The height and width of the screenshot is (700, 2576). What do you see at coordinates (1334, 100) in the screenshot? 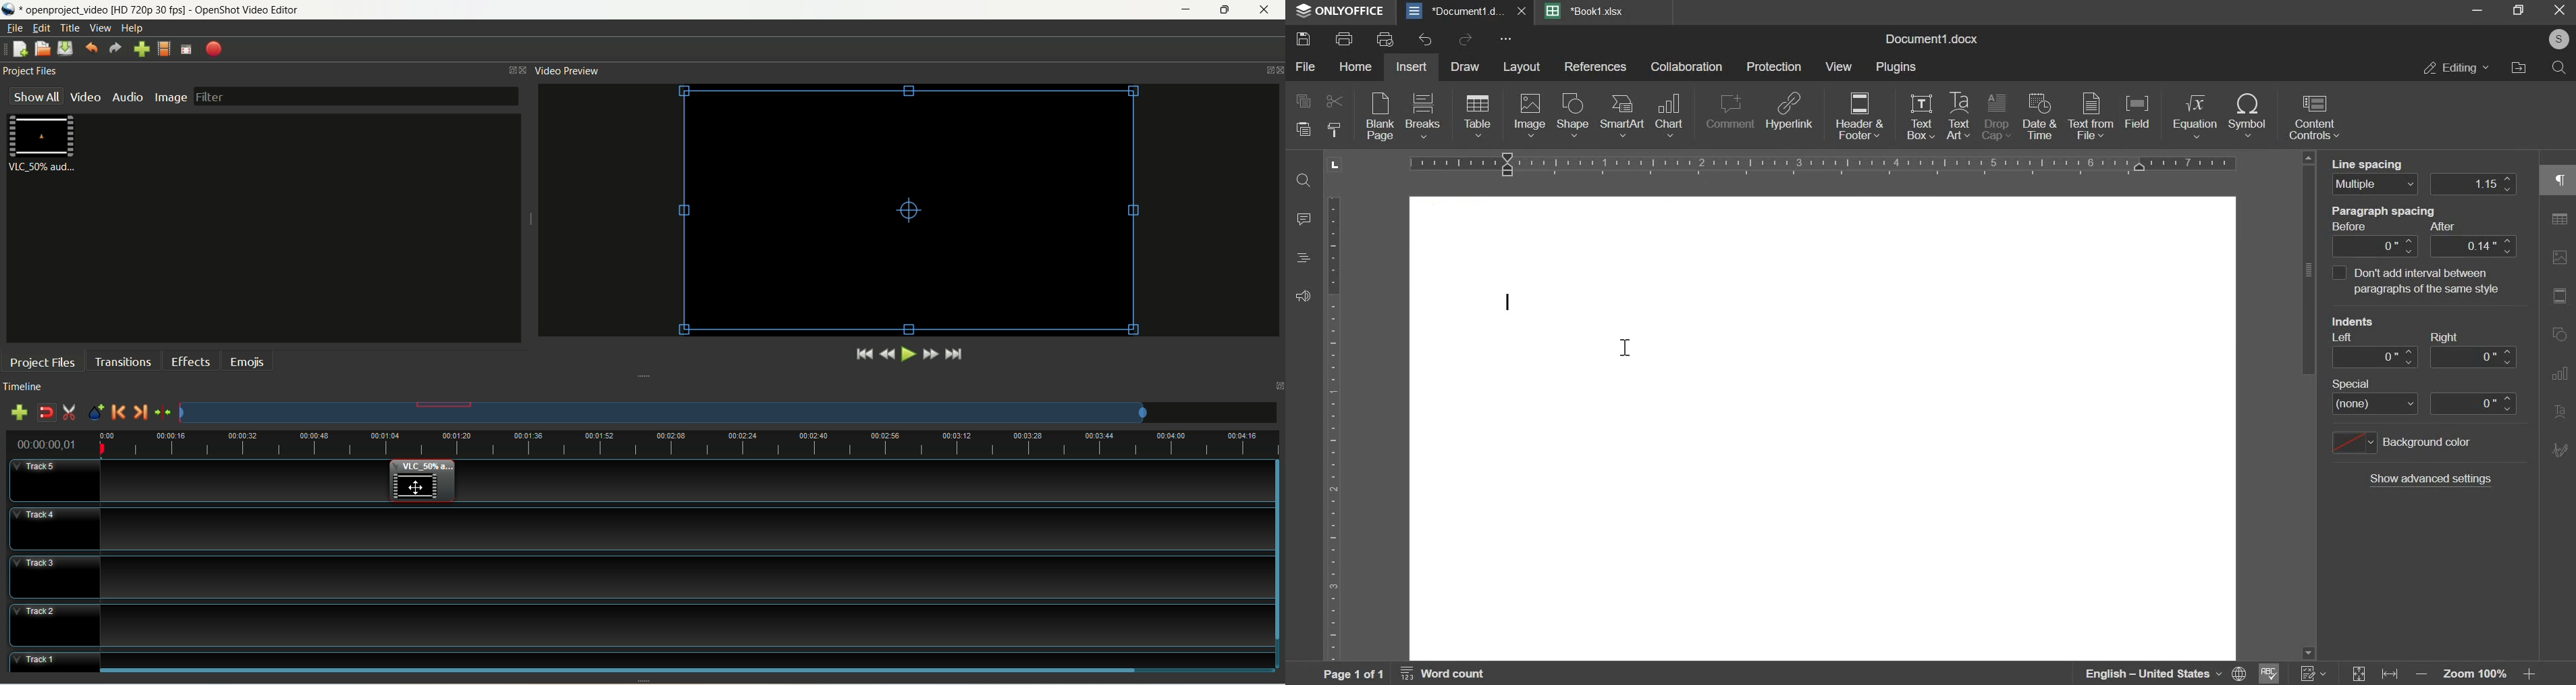
I see `cut` at bounding box center [1334, 100].